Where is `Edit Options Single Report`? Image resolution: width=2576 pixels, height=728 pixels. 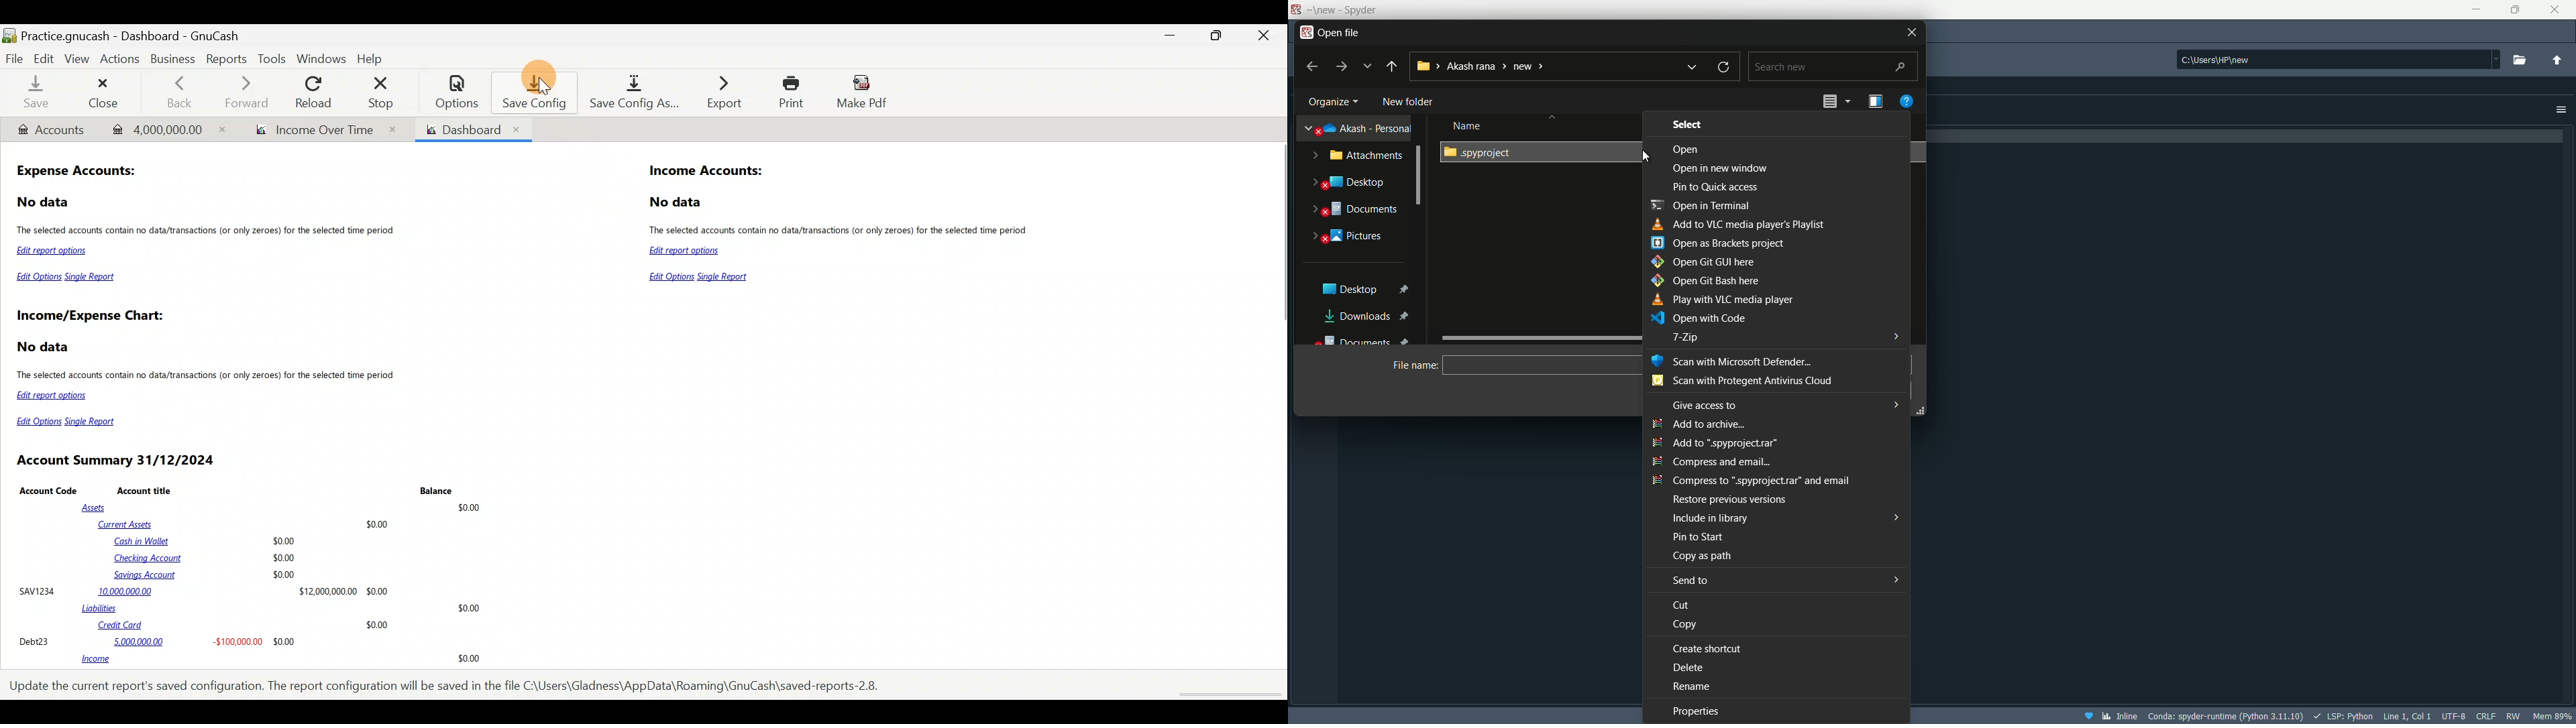 Edit Options Single Report is located at coordinates (71, 422).